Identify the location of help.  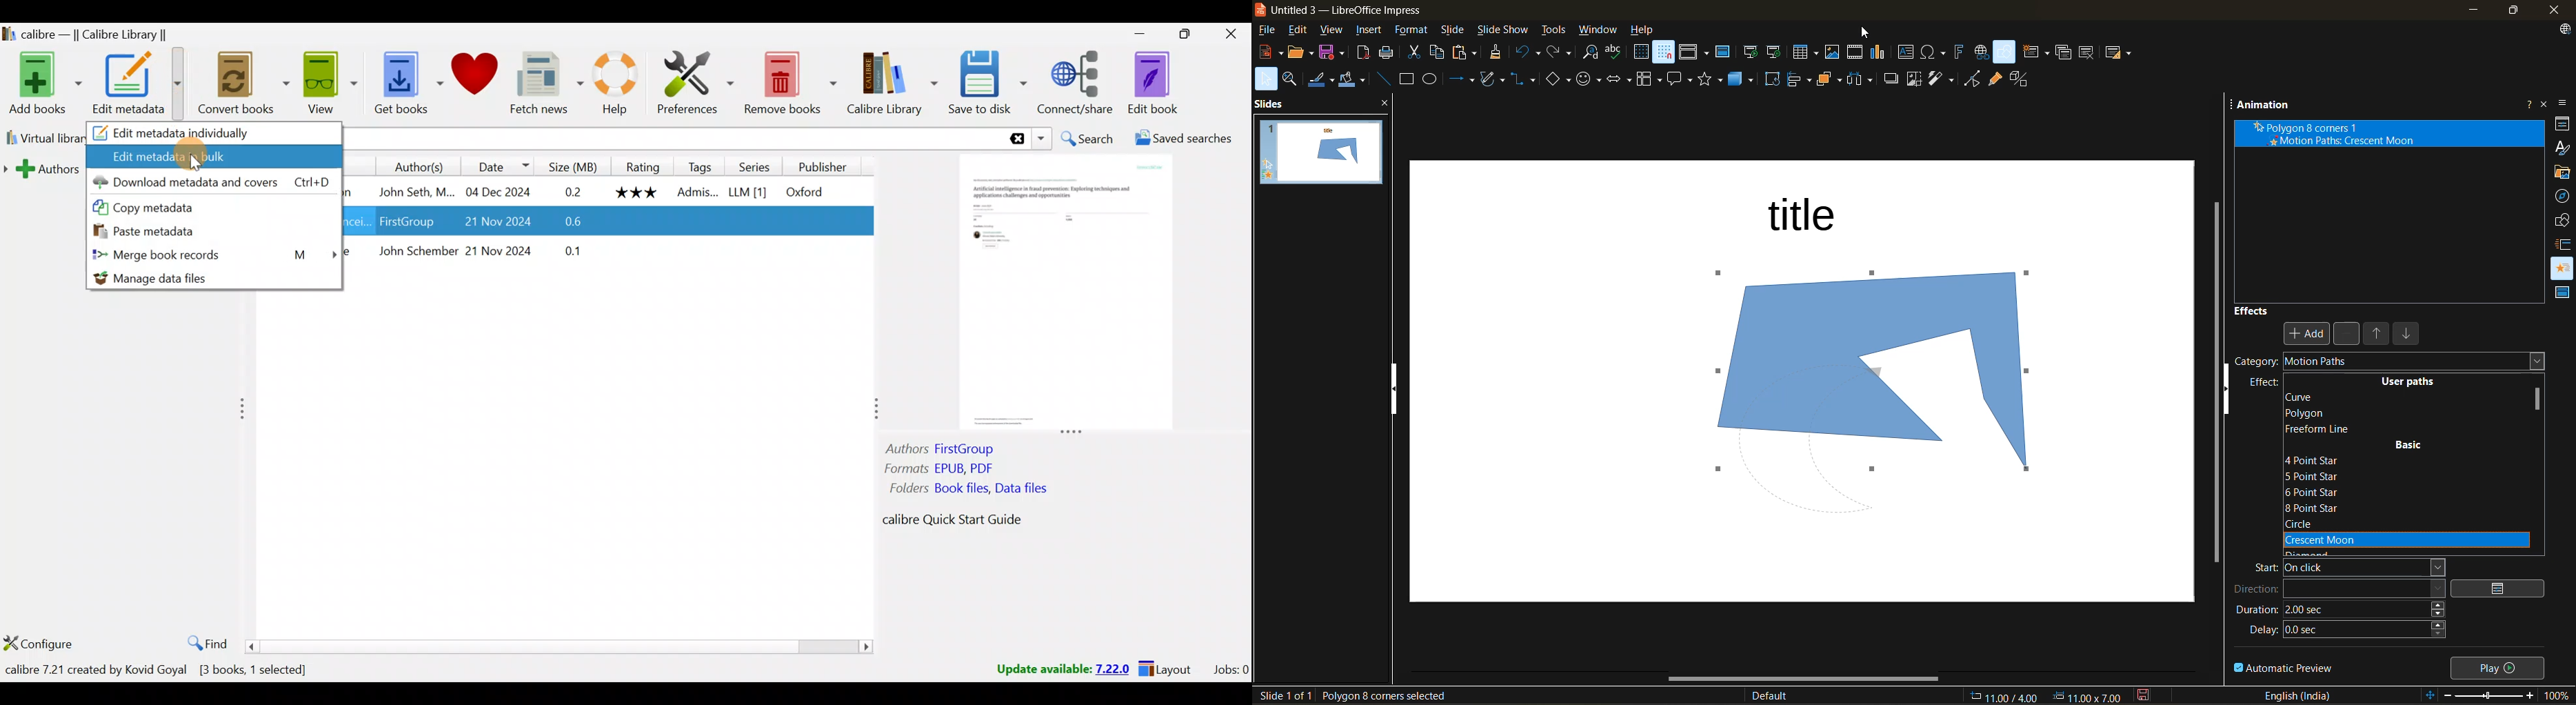
(1644, 30).